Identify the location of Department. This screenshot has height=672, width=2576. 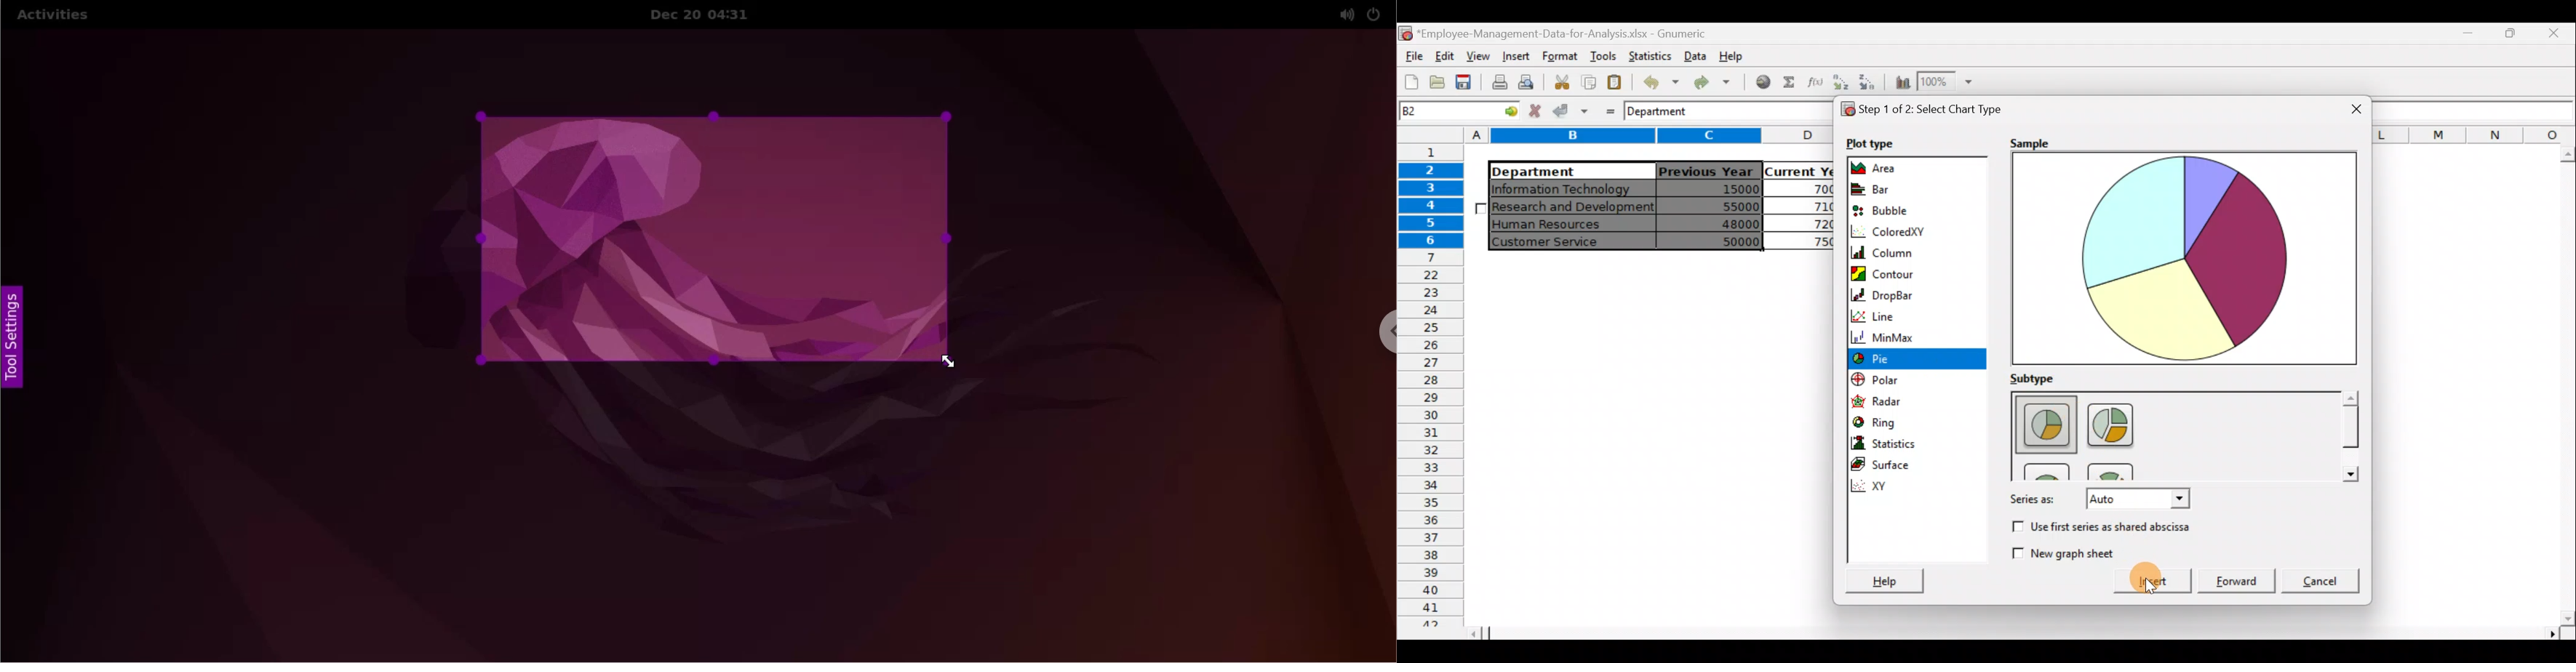
(1564, 171).